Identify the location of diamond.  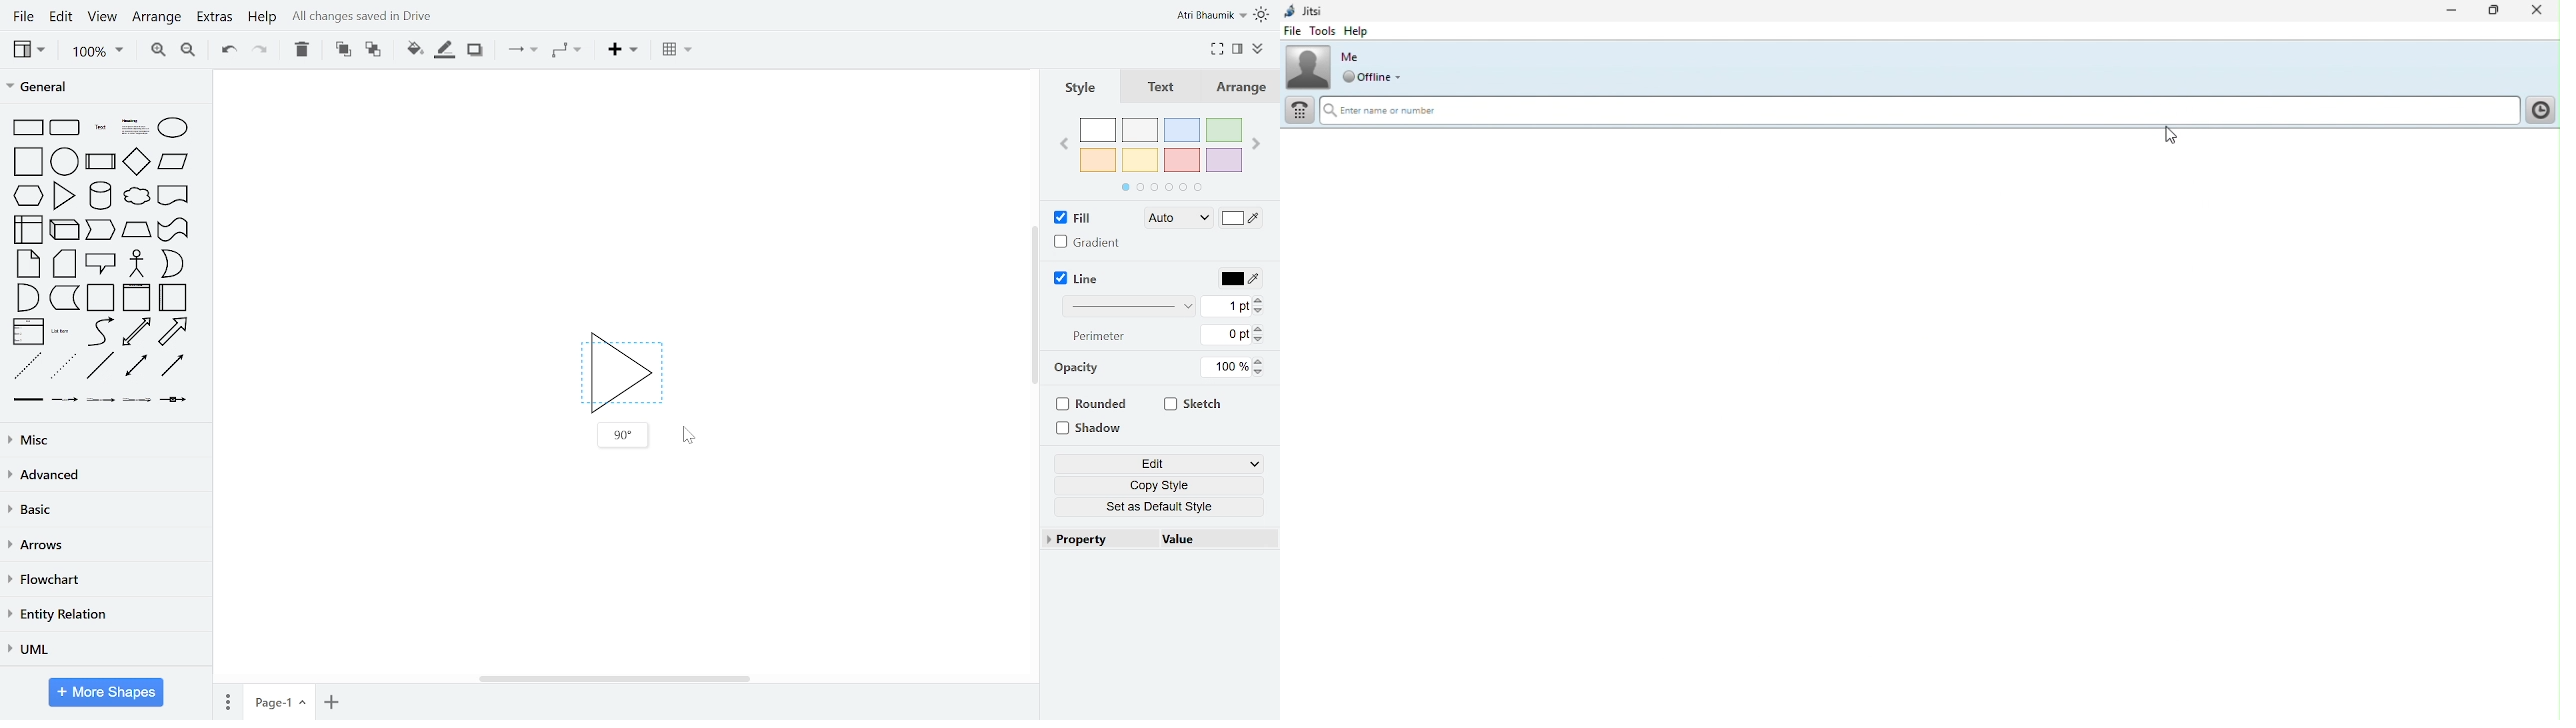
(136, 162).